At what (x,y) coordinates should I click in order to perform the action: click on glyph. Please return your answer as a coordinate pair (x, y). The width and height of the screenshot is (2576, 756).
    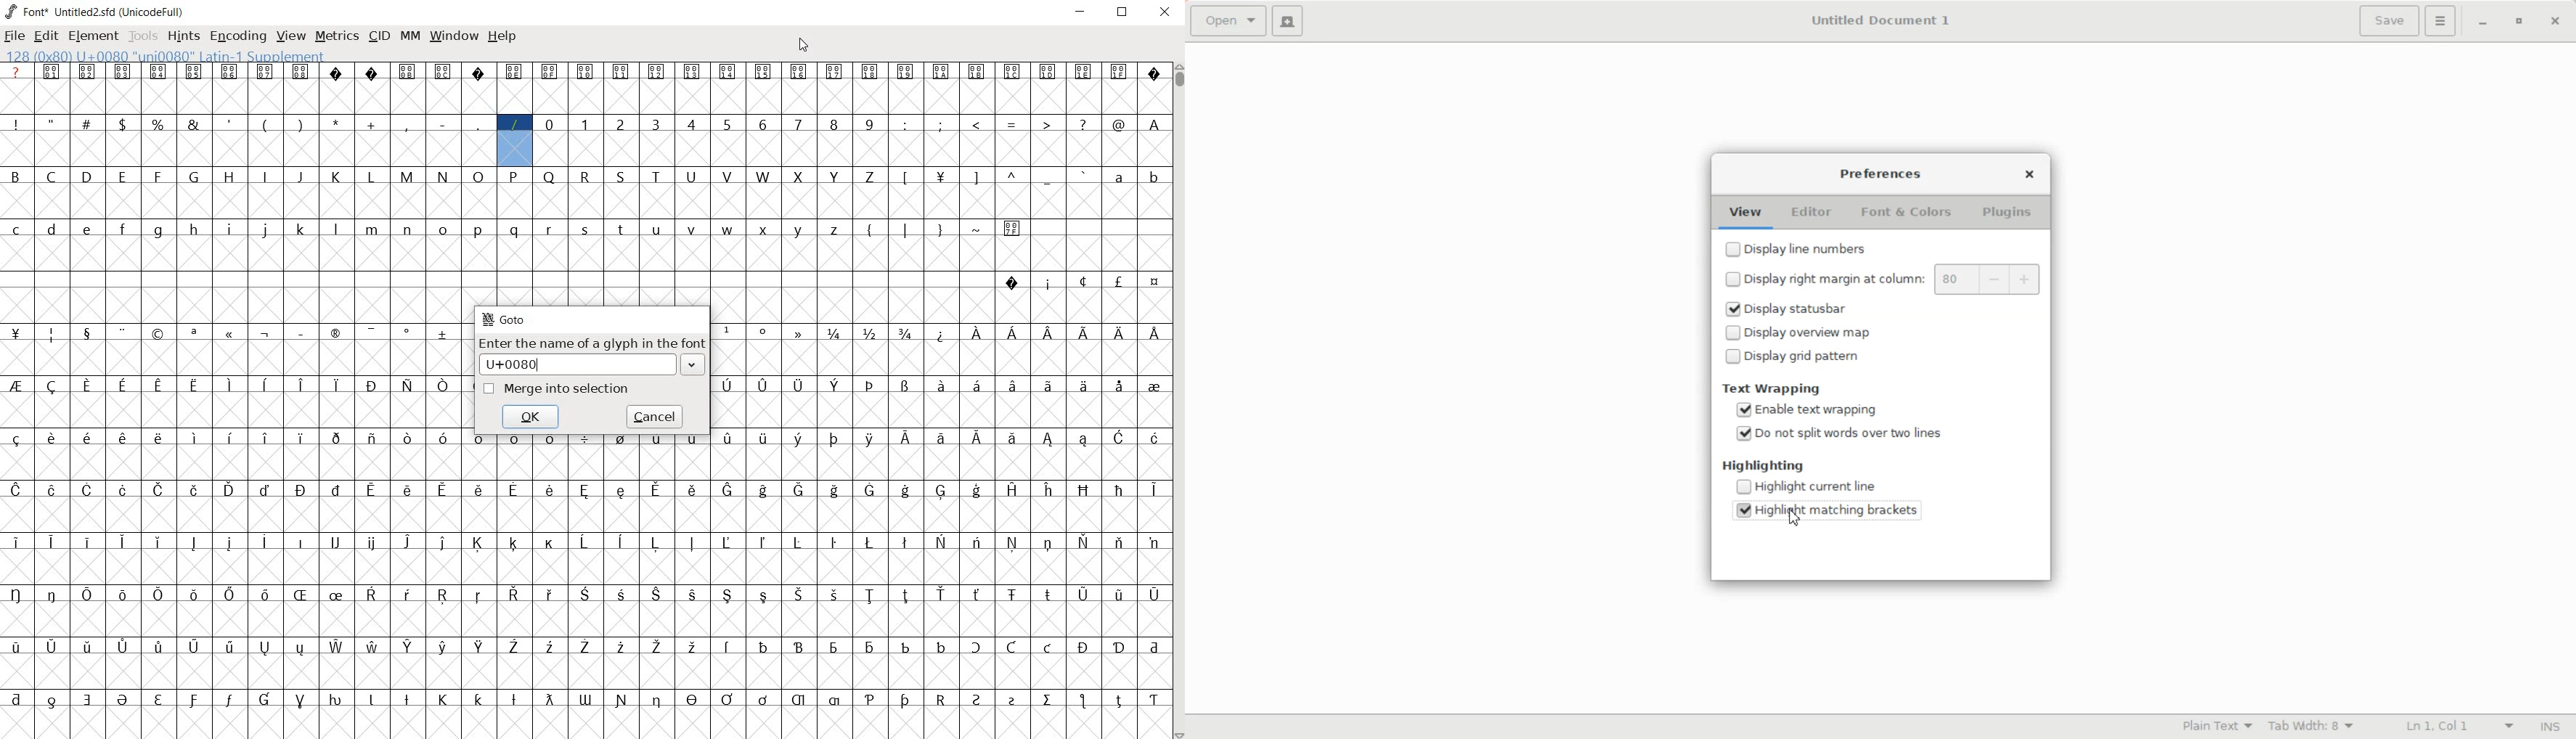
    Looking at the image, I should click on (478, 124).